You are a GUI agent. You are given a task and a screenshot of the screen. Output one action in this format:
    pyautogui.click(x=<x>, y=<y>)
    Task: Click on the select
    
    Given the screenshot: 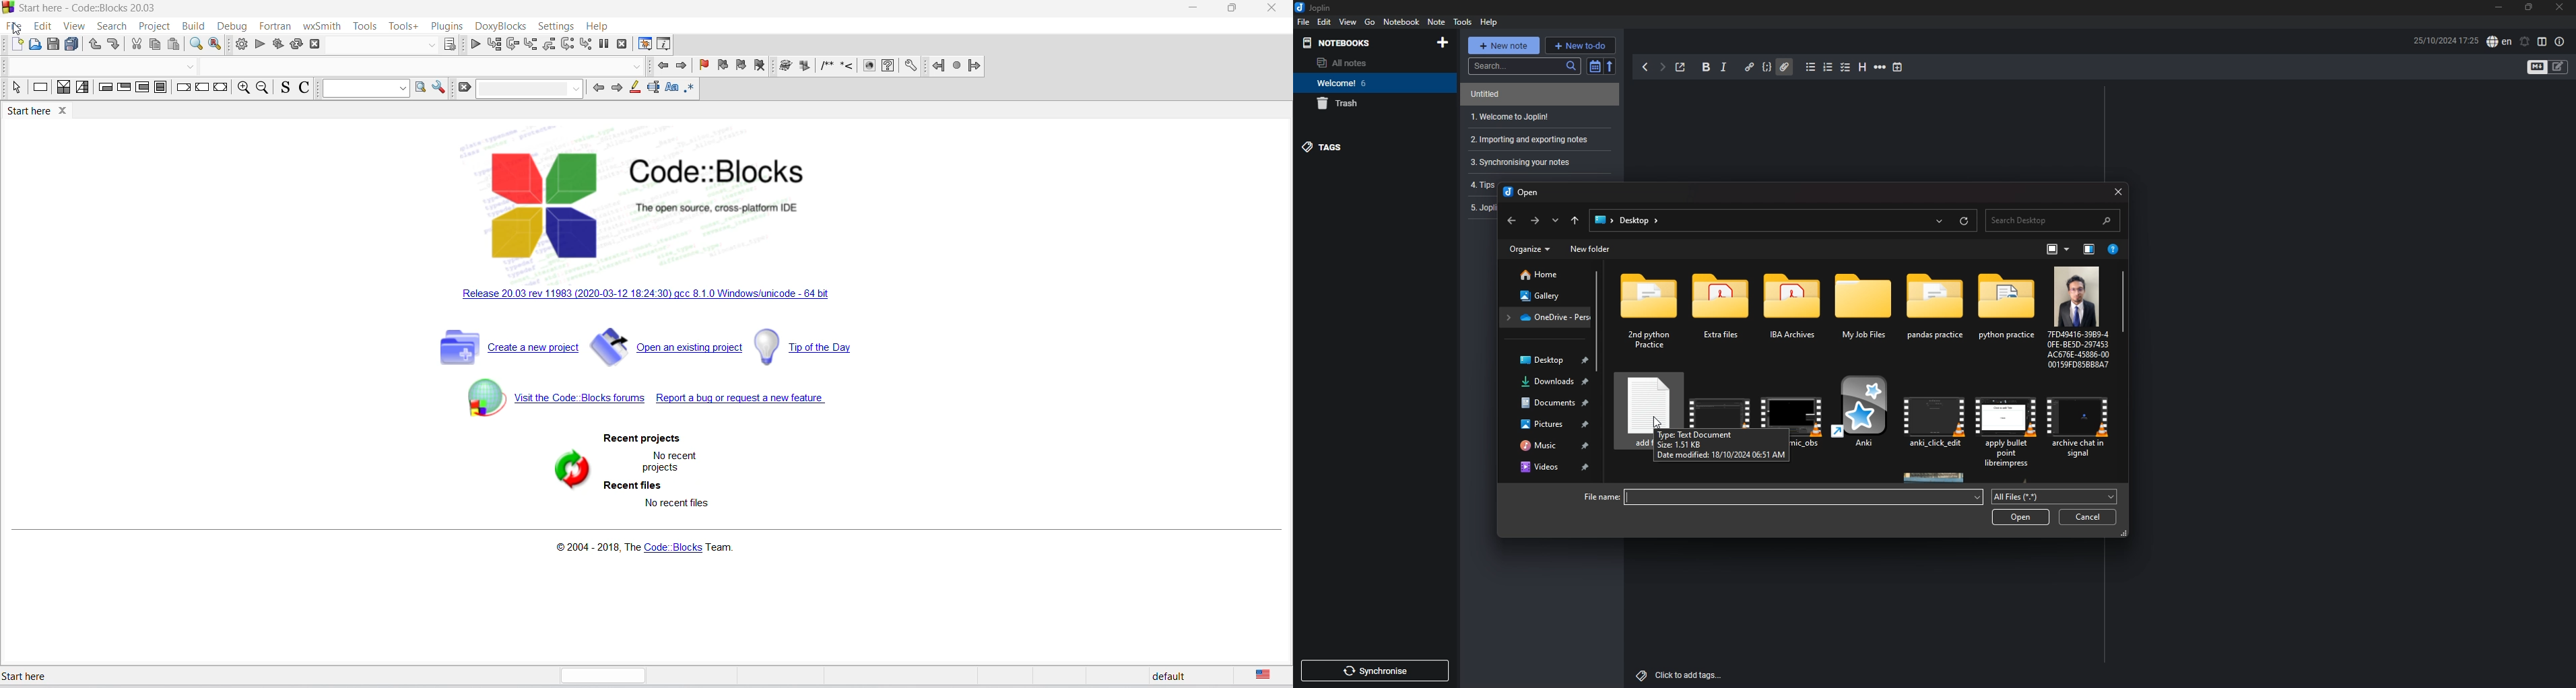 What is the action you would take?
    pyautogui.click(x=20, y=89)
    